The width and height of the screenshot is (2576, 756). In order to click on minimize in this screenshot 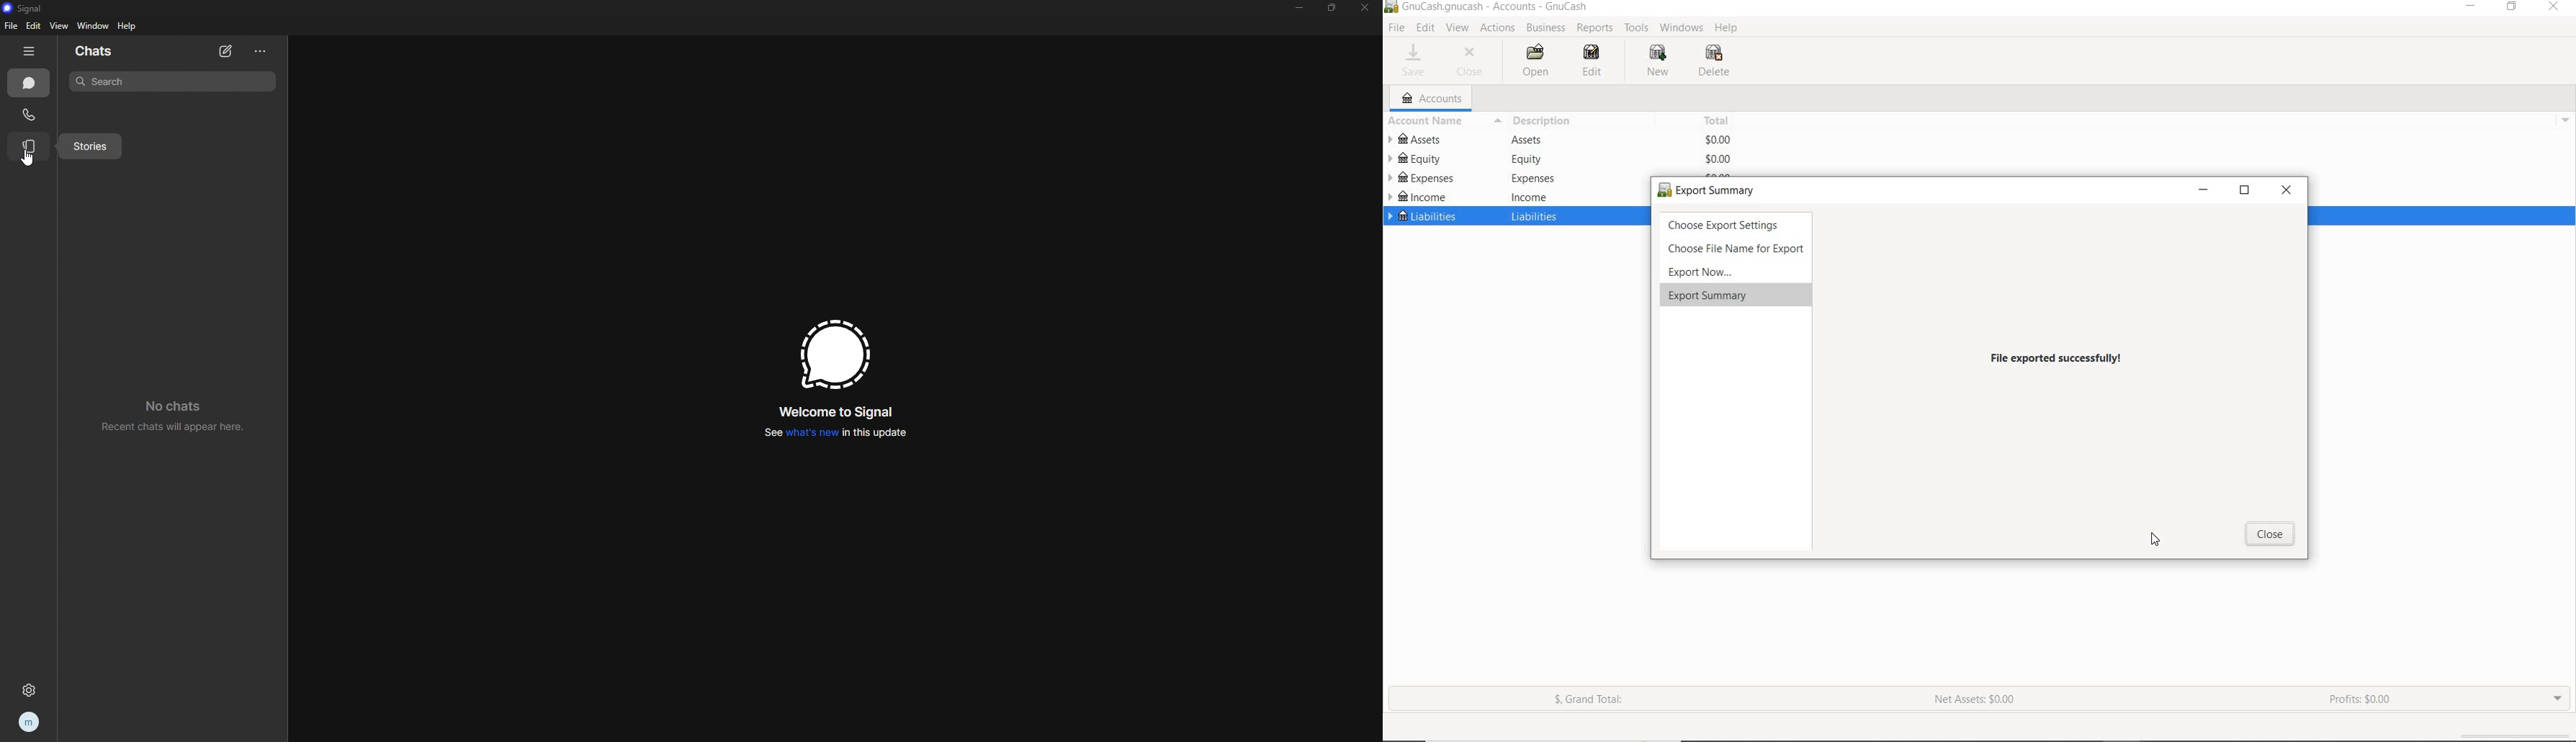, I will do `click(1298, 7)`.